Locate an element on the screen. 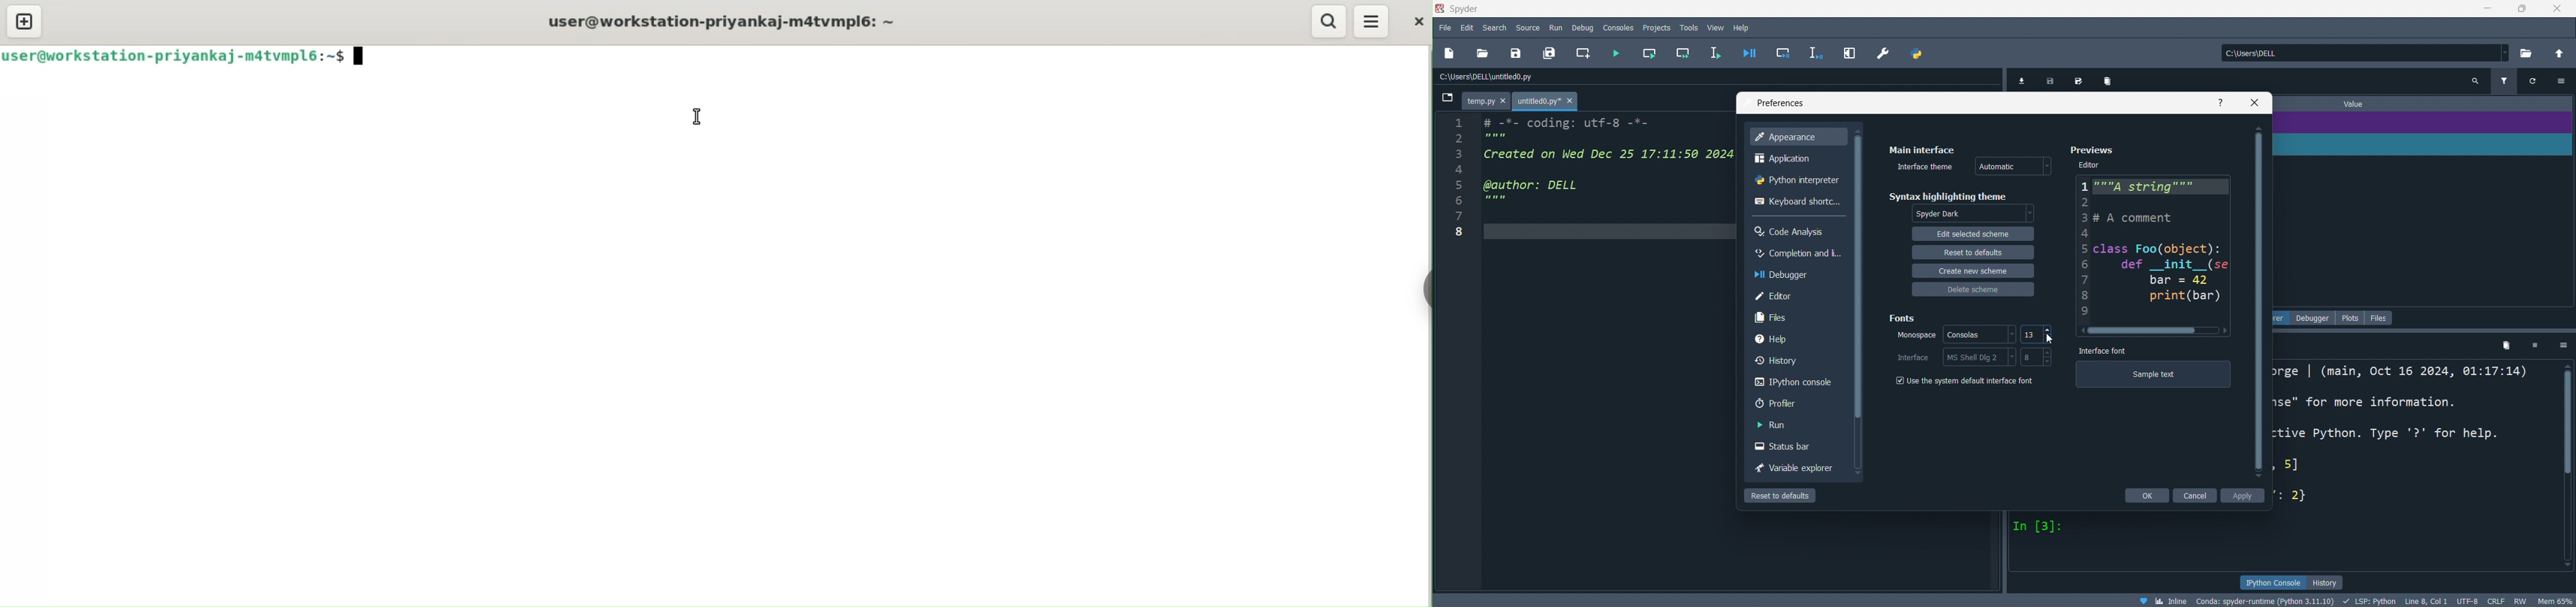 The width and height of the screenshot is (2576, 616). 6 is located at coordinates (1487, 202).